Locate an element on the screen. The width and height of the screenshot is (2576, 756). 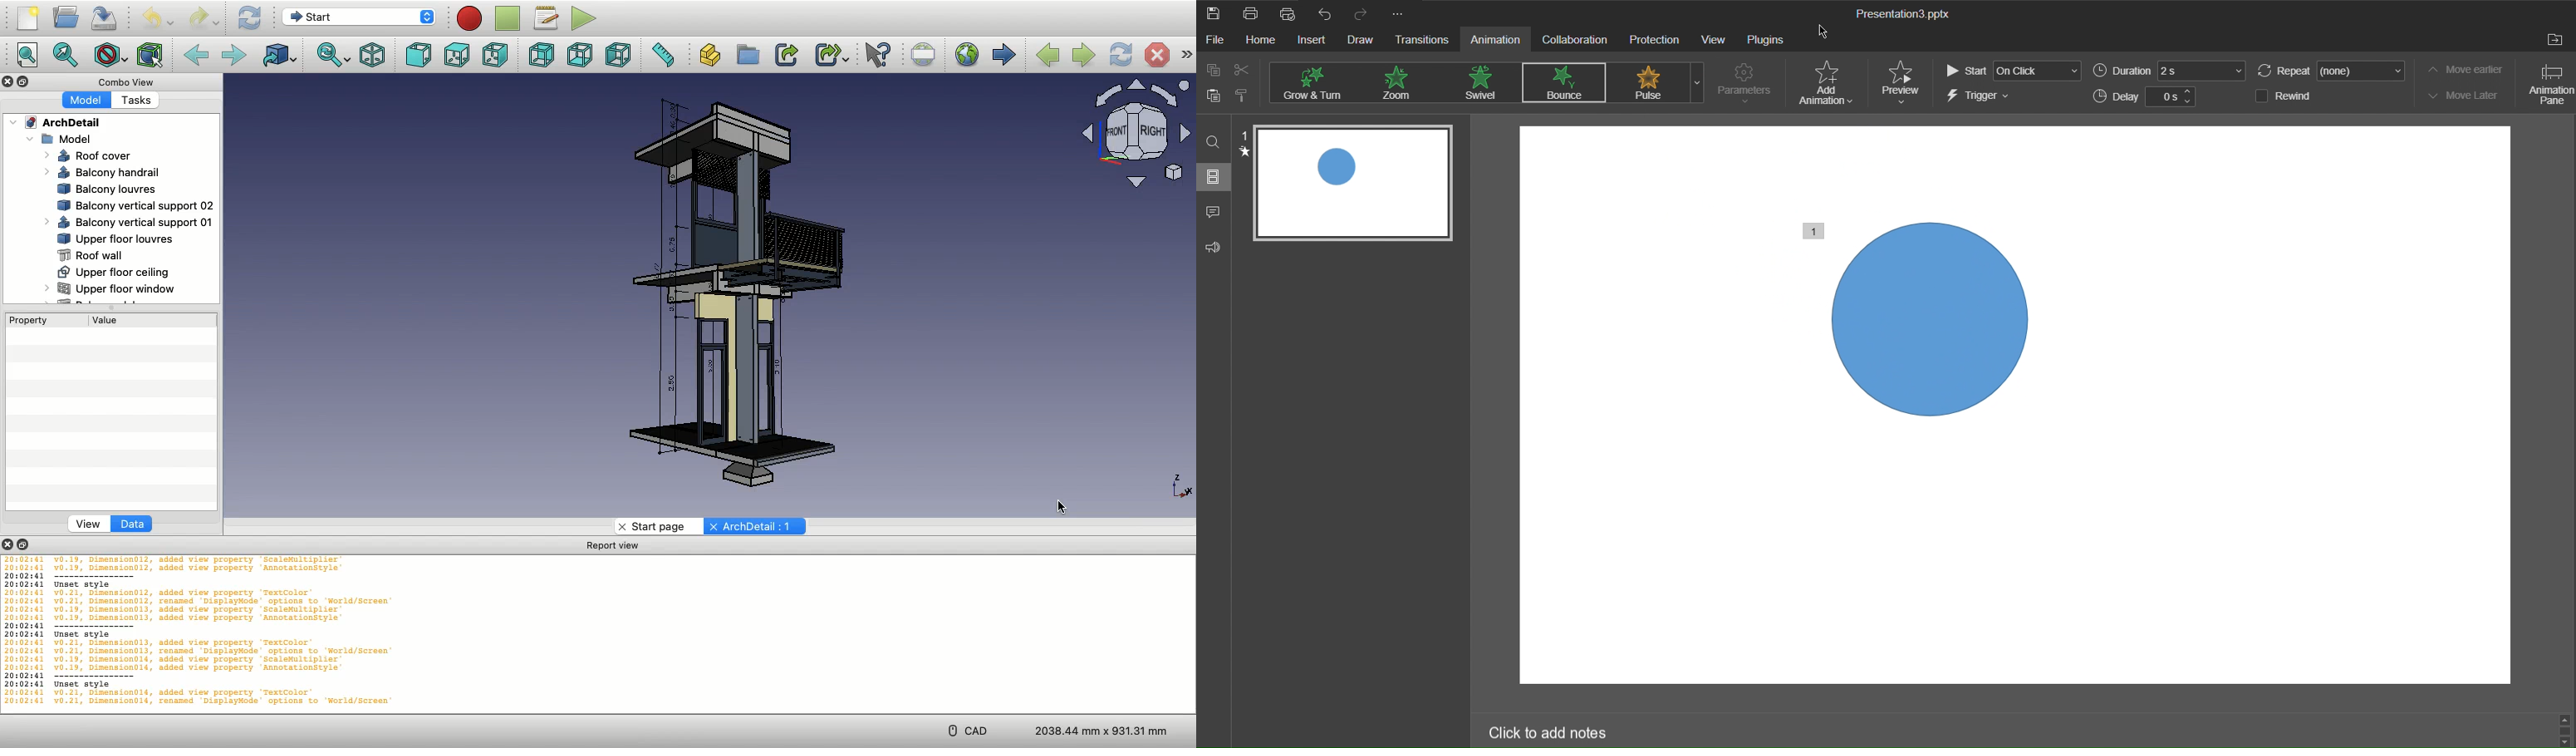
Paste is located at coordinates (1213, 99).